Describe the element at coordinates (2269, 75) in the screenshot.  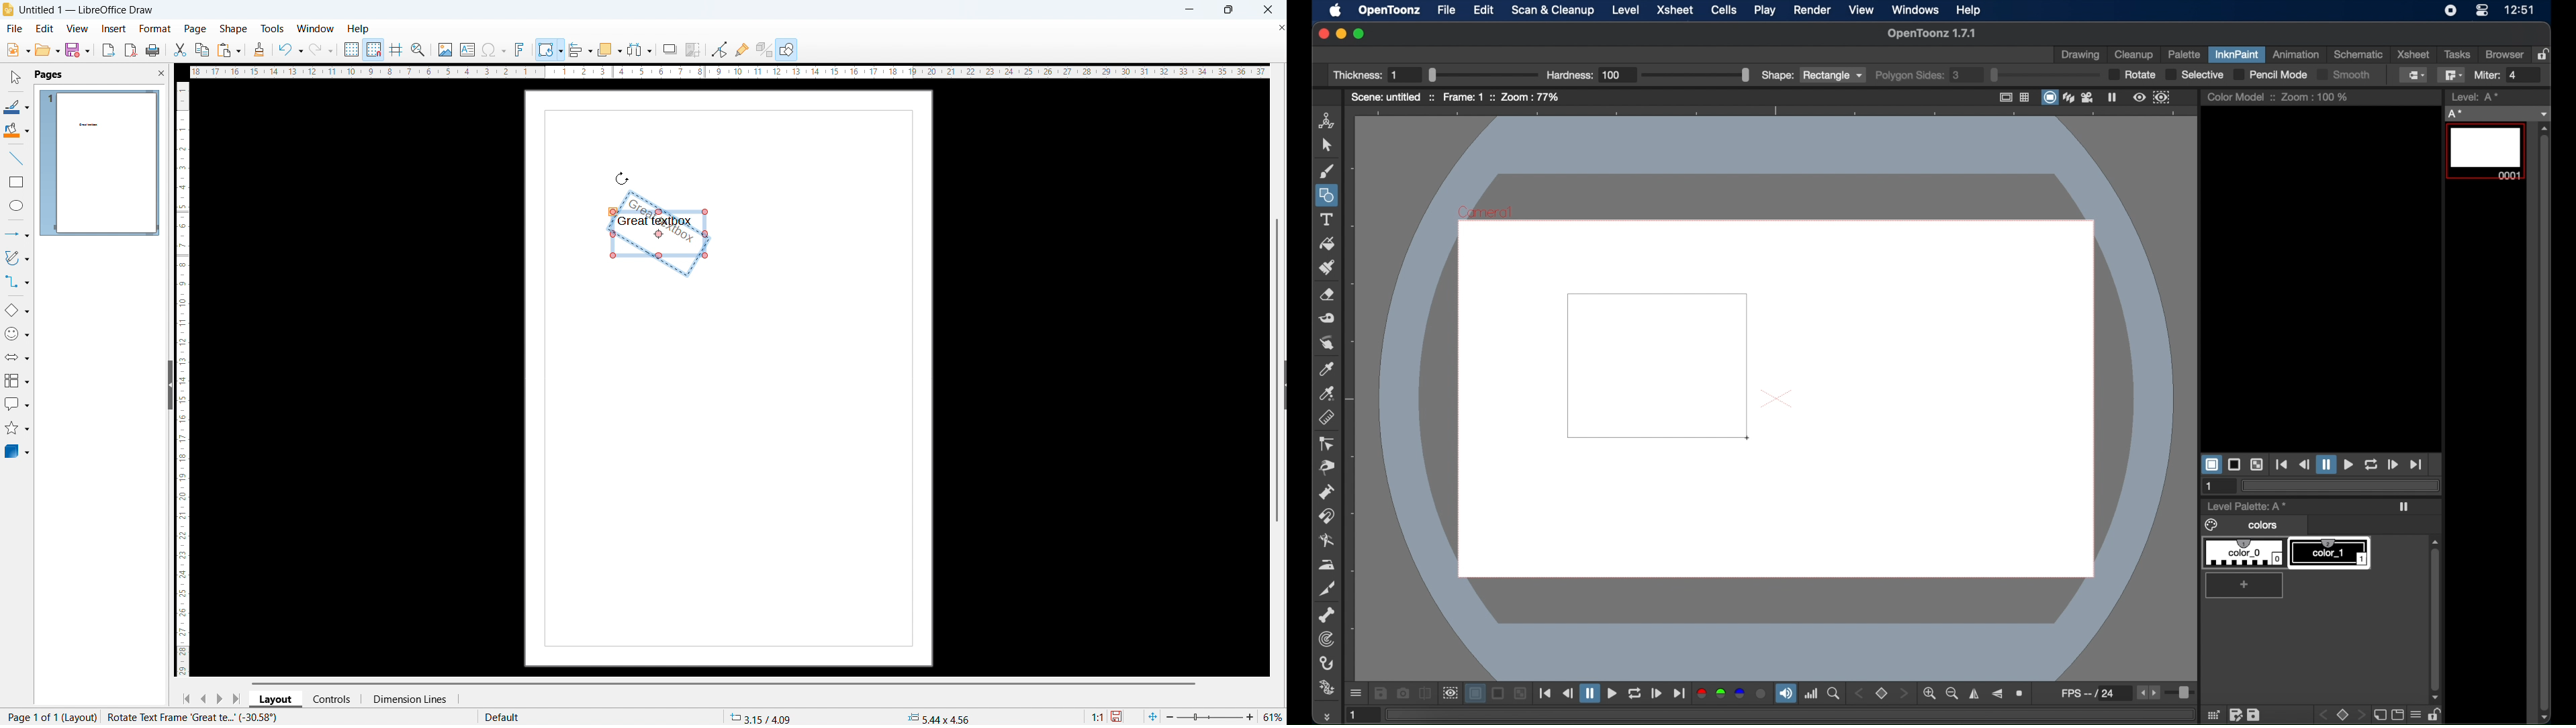
I see `pencil mode` at that location.